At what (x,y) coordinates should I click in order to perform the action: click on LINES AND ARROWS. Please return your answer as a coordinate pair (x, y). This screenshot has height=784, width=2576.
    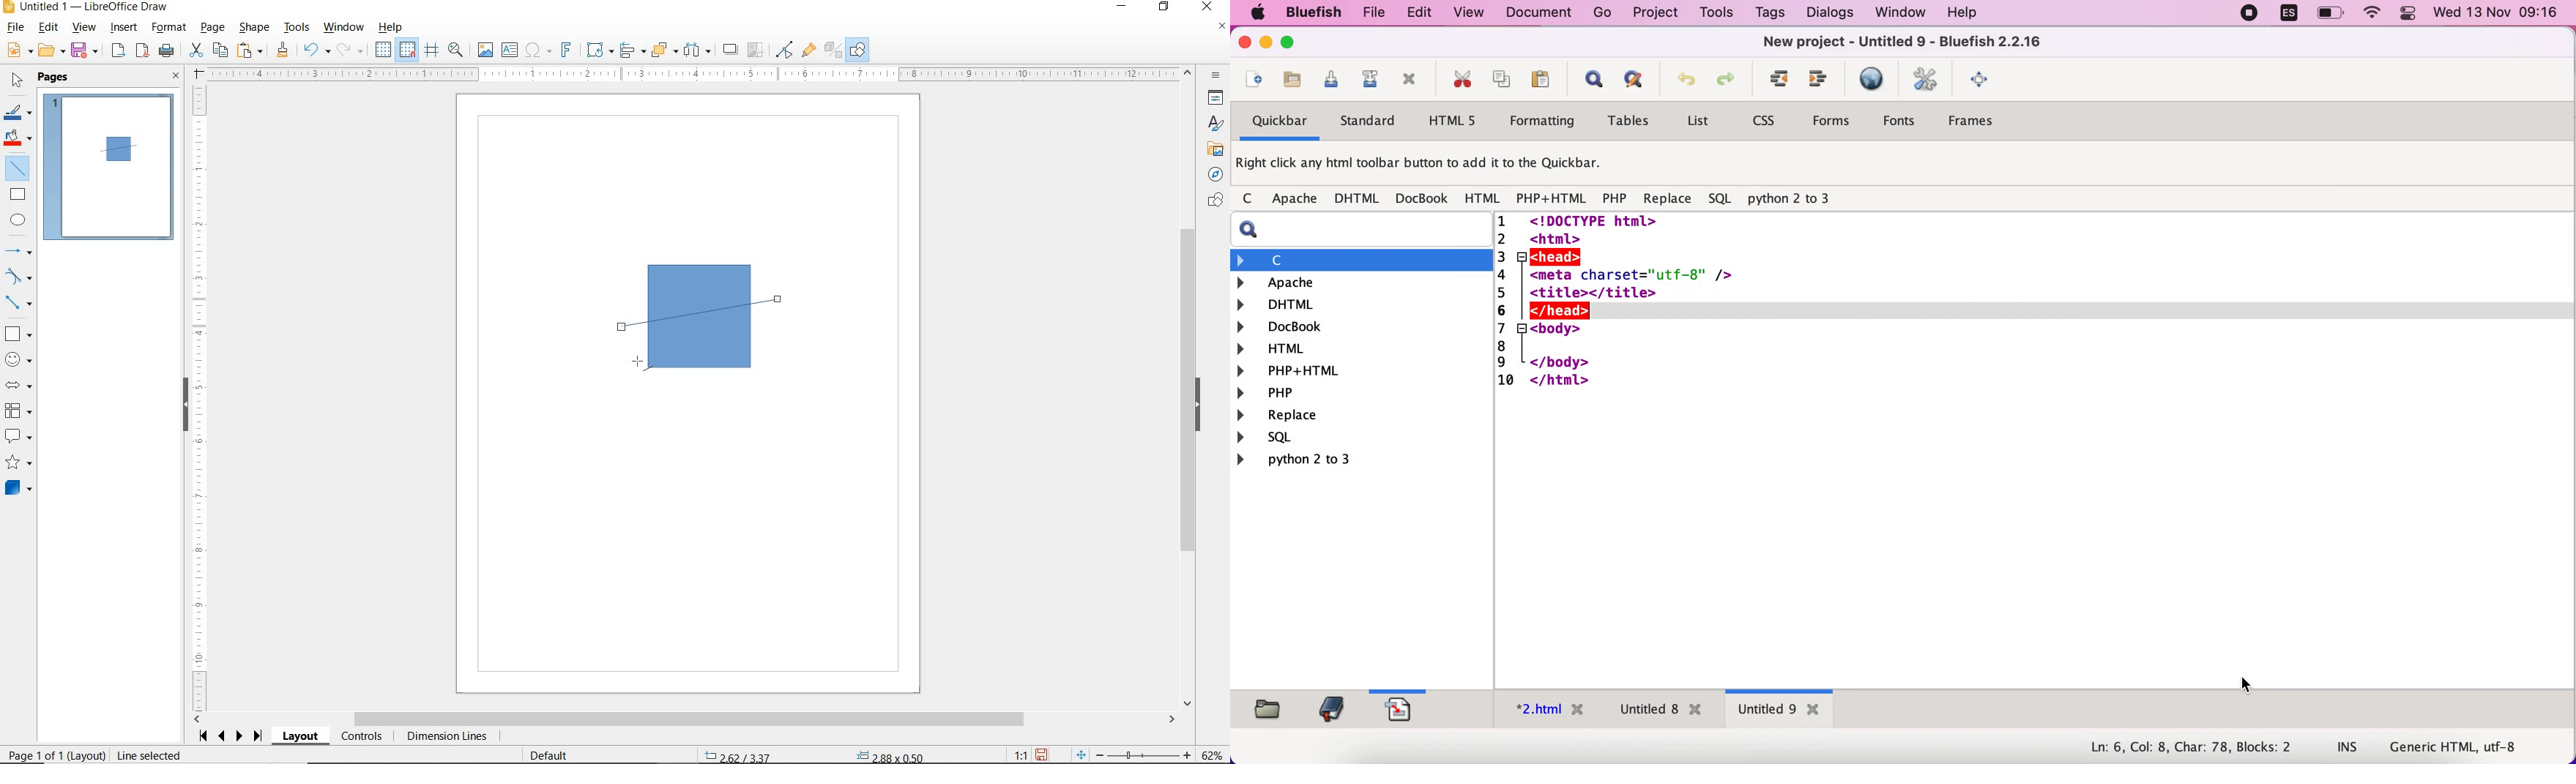
    Looking at the image, I should click on (19, 251).